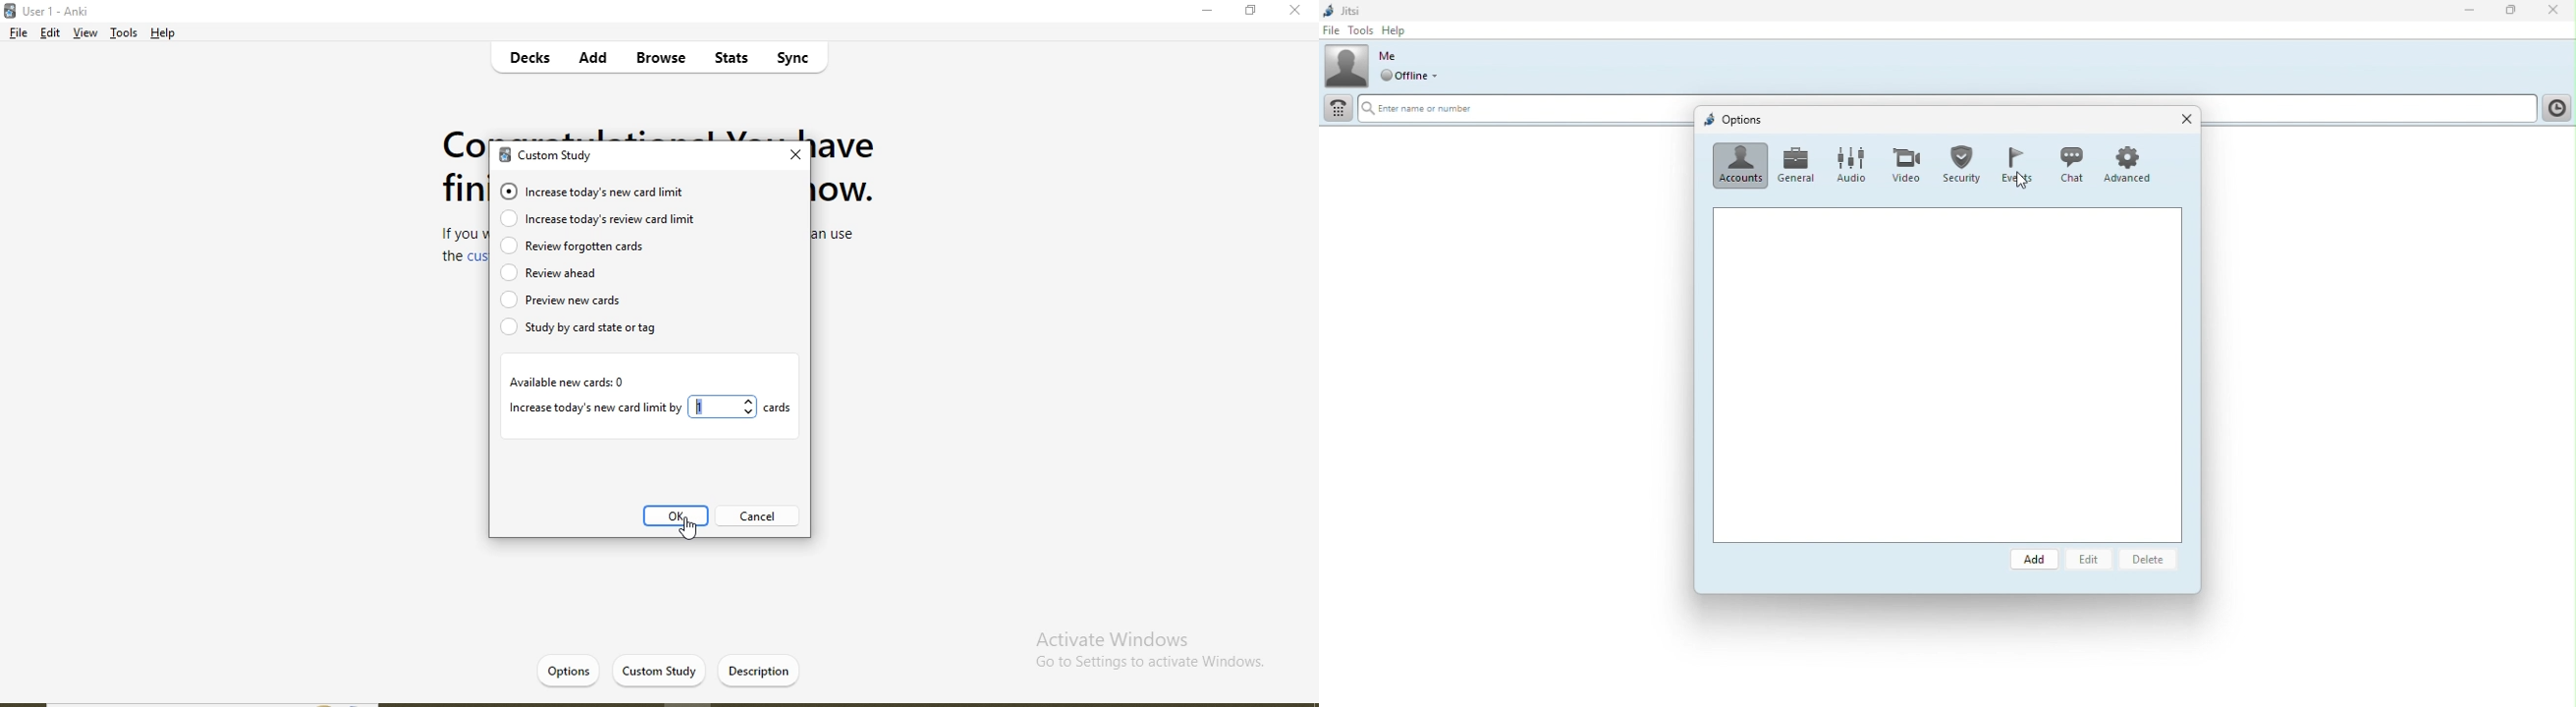 The height and width of the screenshot is (728, 2576). Describe the element at coordinates (677, 519) in the screenshot. I see `ok` at that location.